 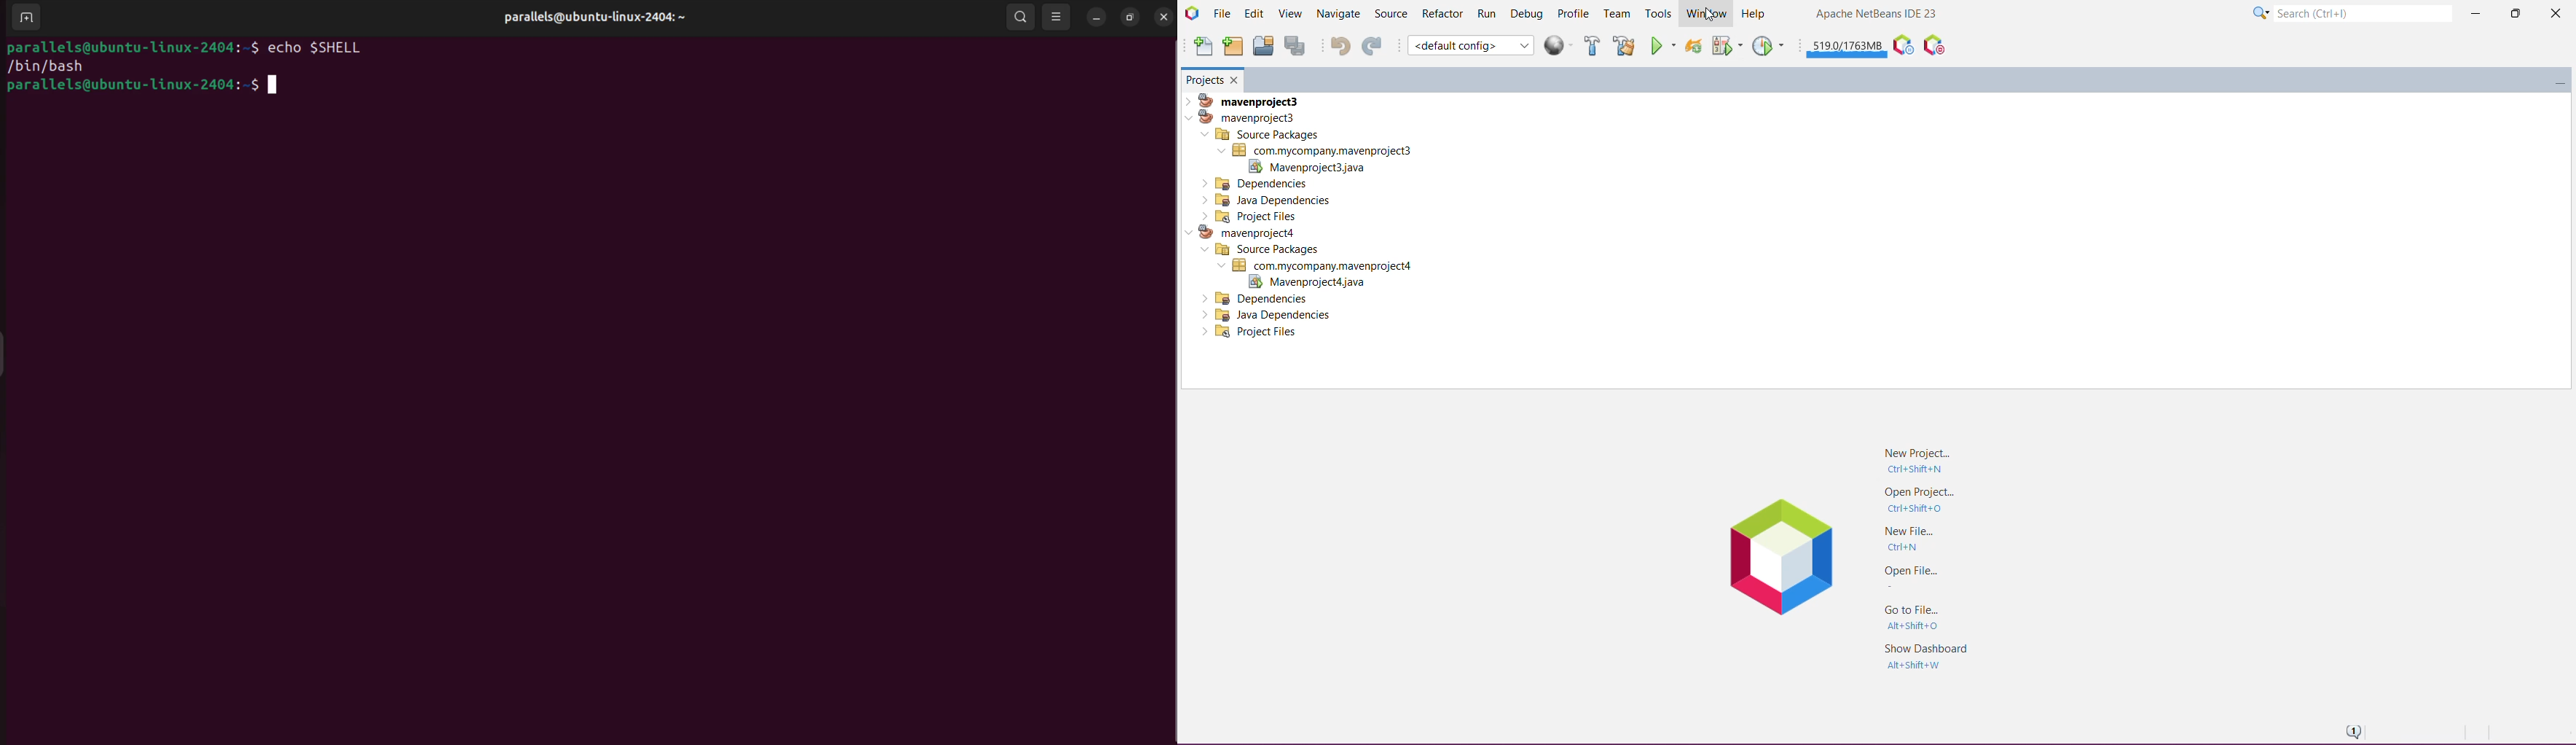 What do you see at coordinates (2352, 730) in the screenshot?
I see `Notifications` at bounding box center [2352, 730].